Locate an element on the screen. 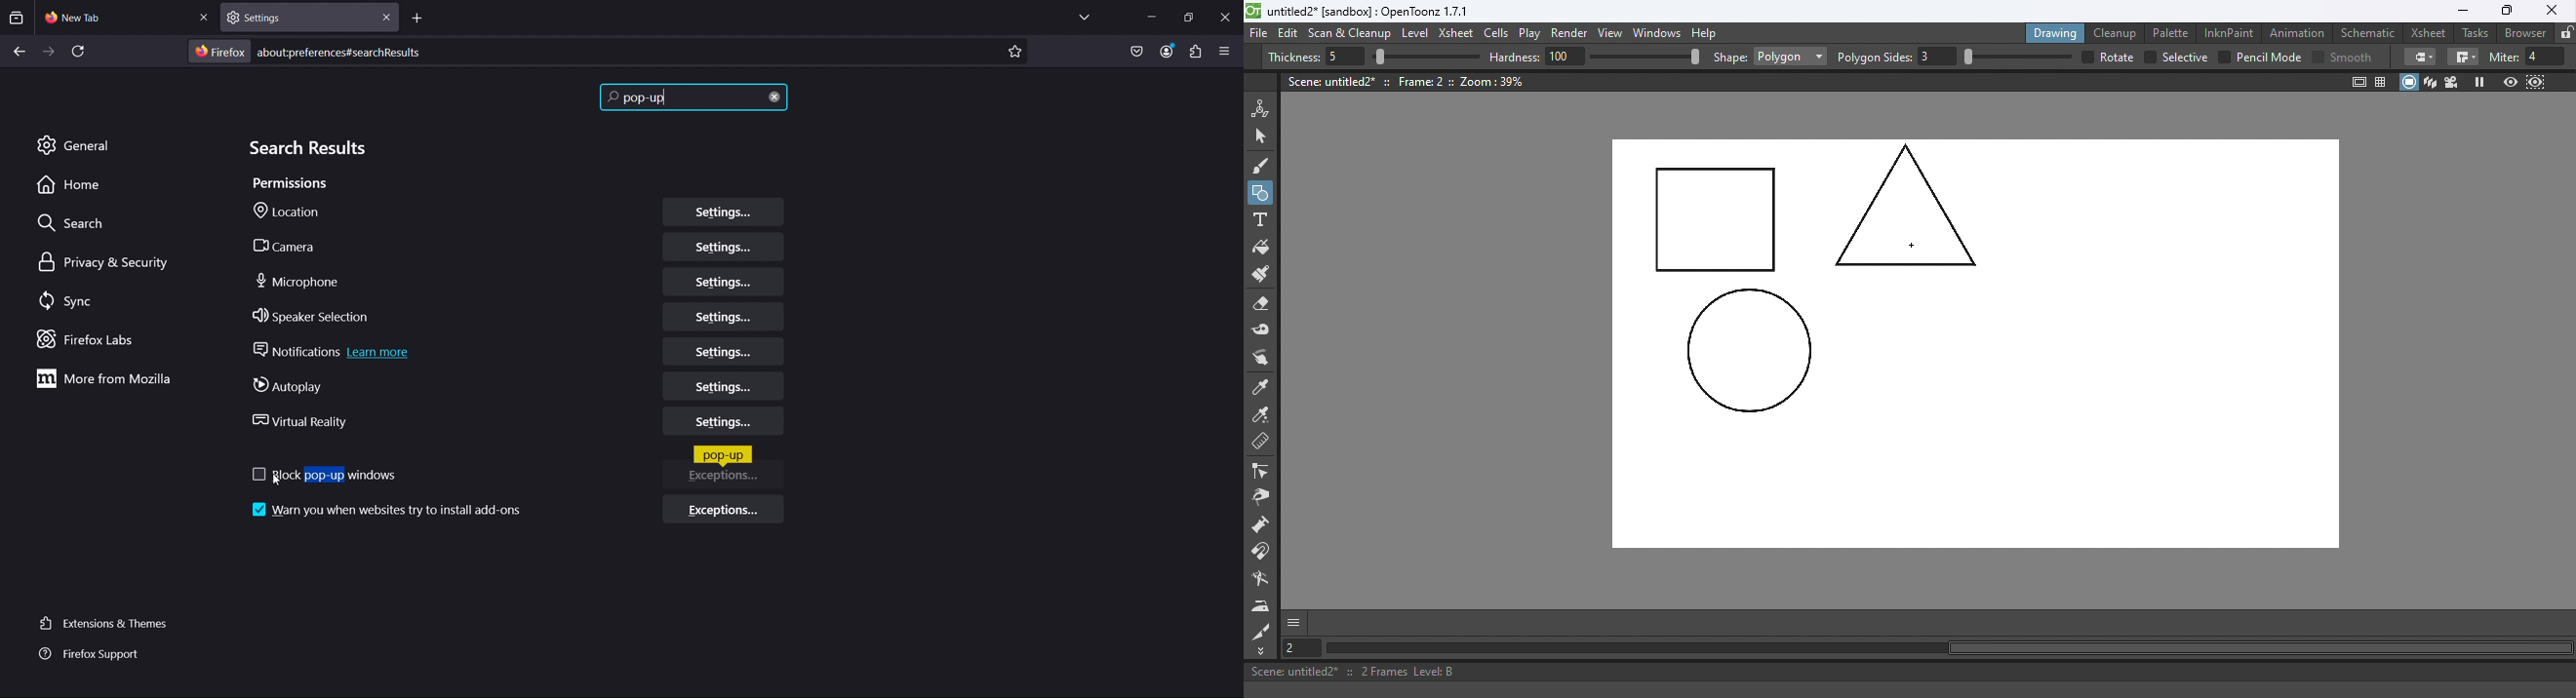  Search bar (pop-up) is located at coordinates (698, 98).